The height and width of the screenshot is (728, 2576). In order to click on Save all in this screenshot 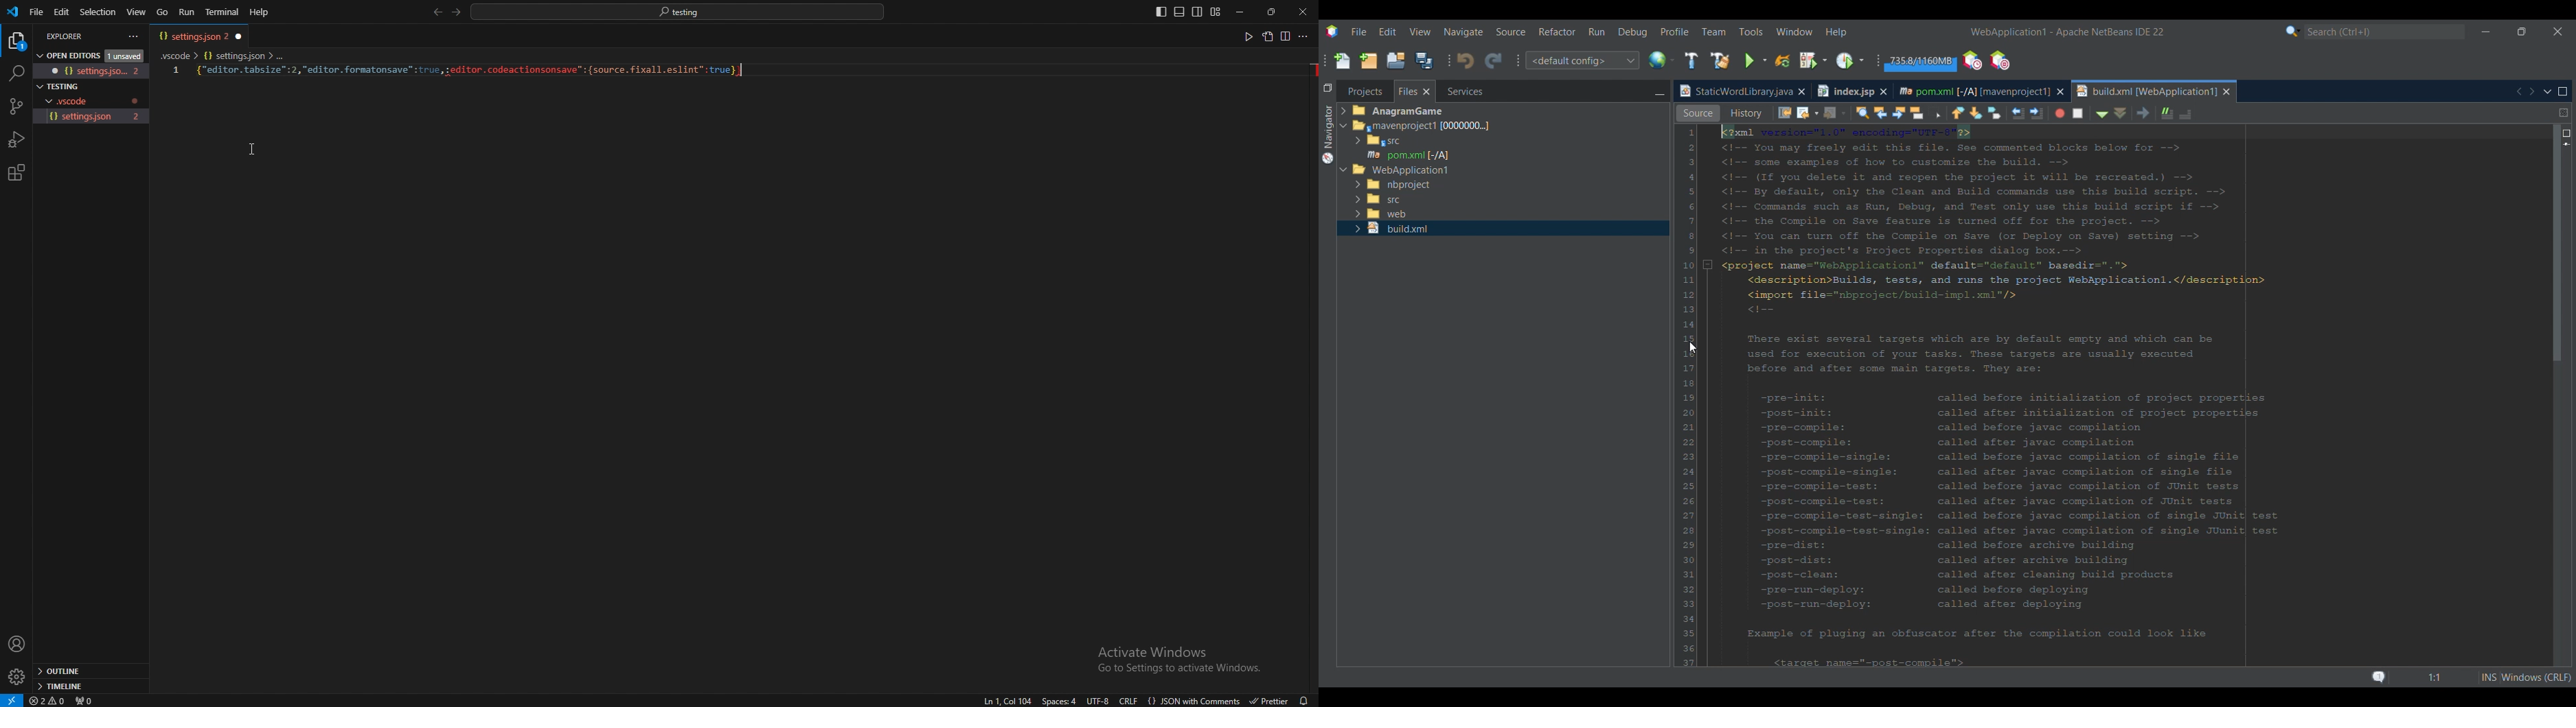, I will do `click(1424, 60)`.